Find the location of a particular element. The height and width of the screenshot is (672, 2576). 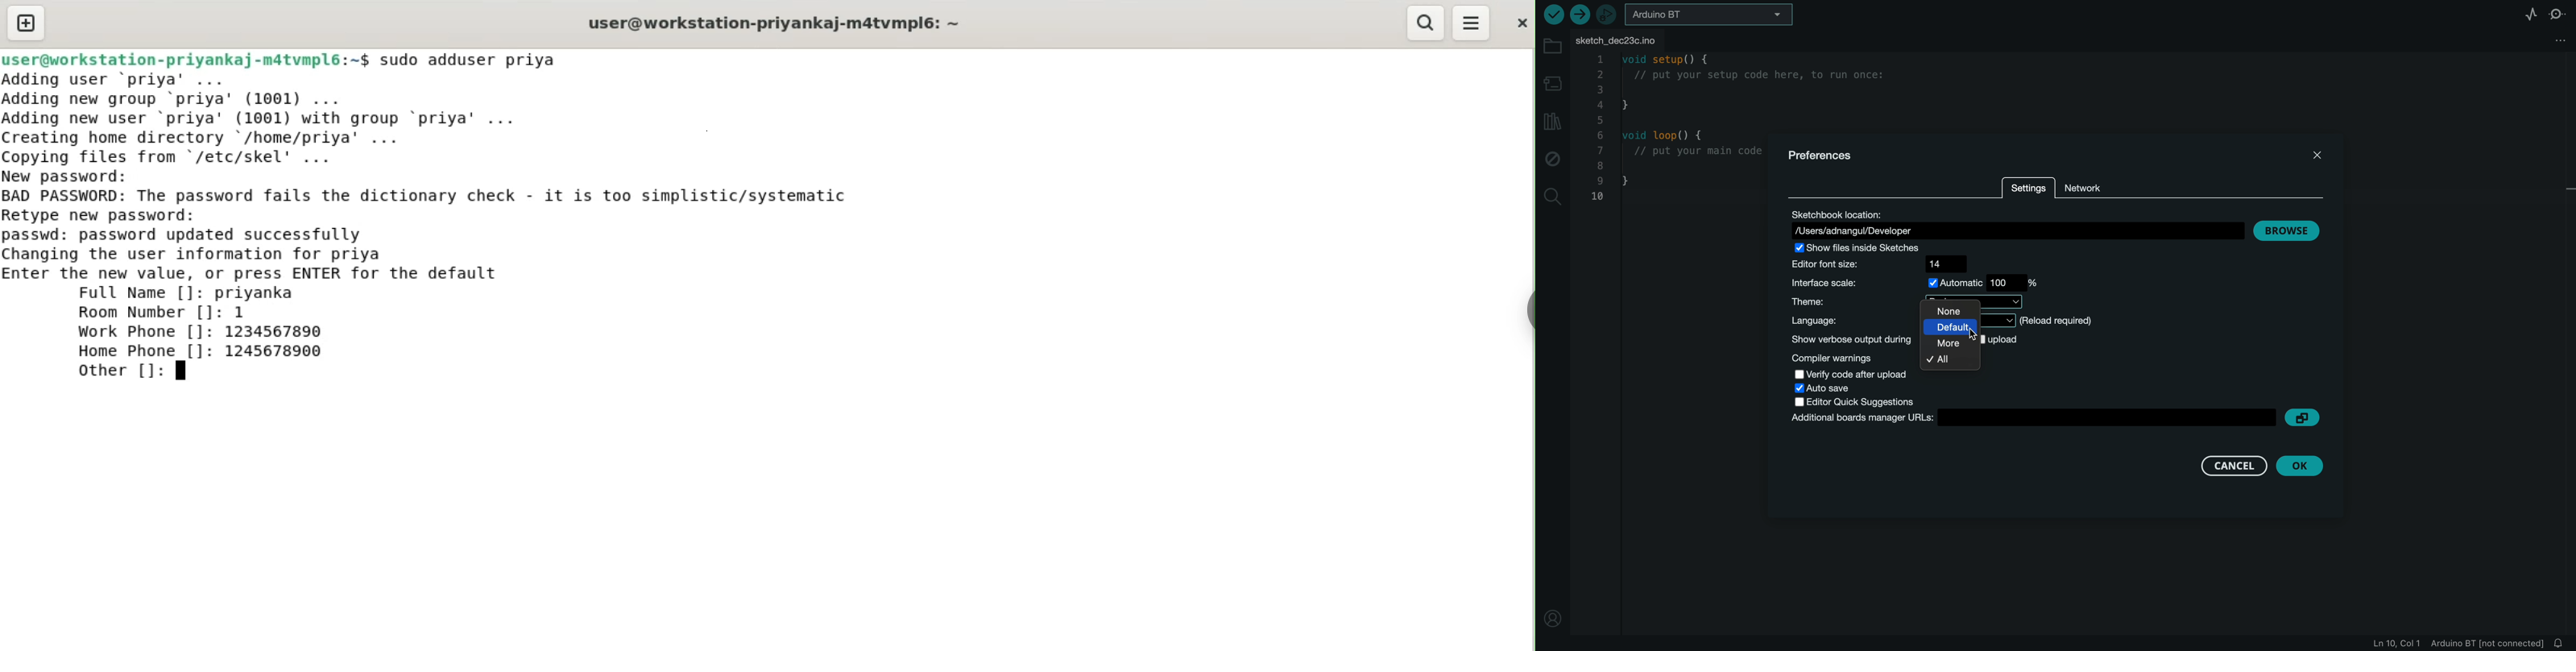

file tab is located at coordinates (1627, 39).